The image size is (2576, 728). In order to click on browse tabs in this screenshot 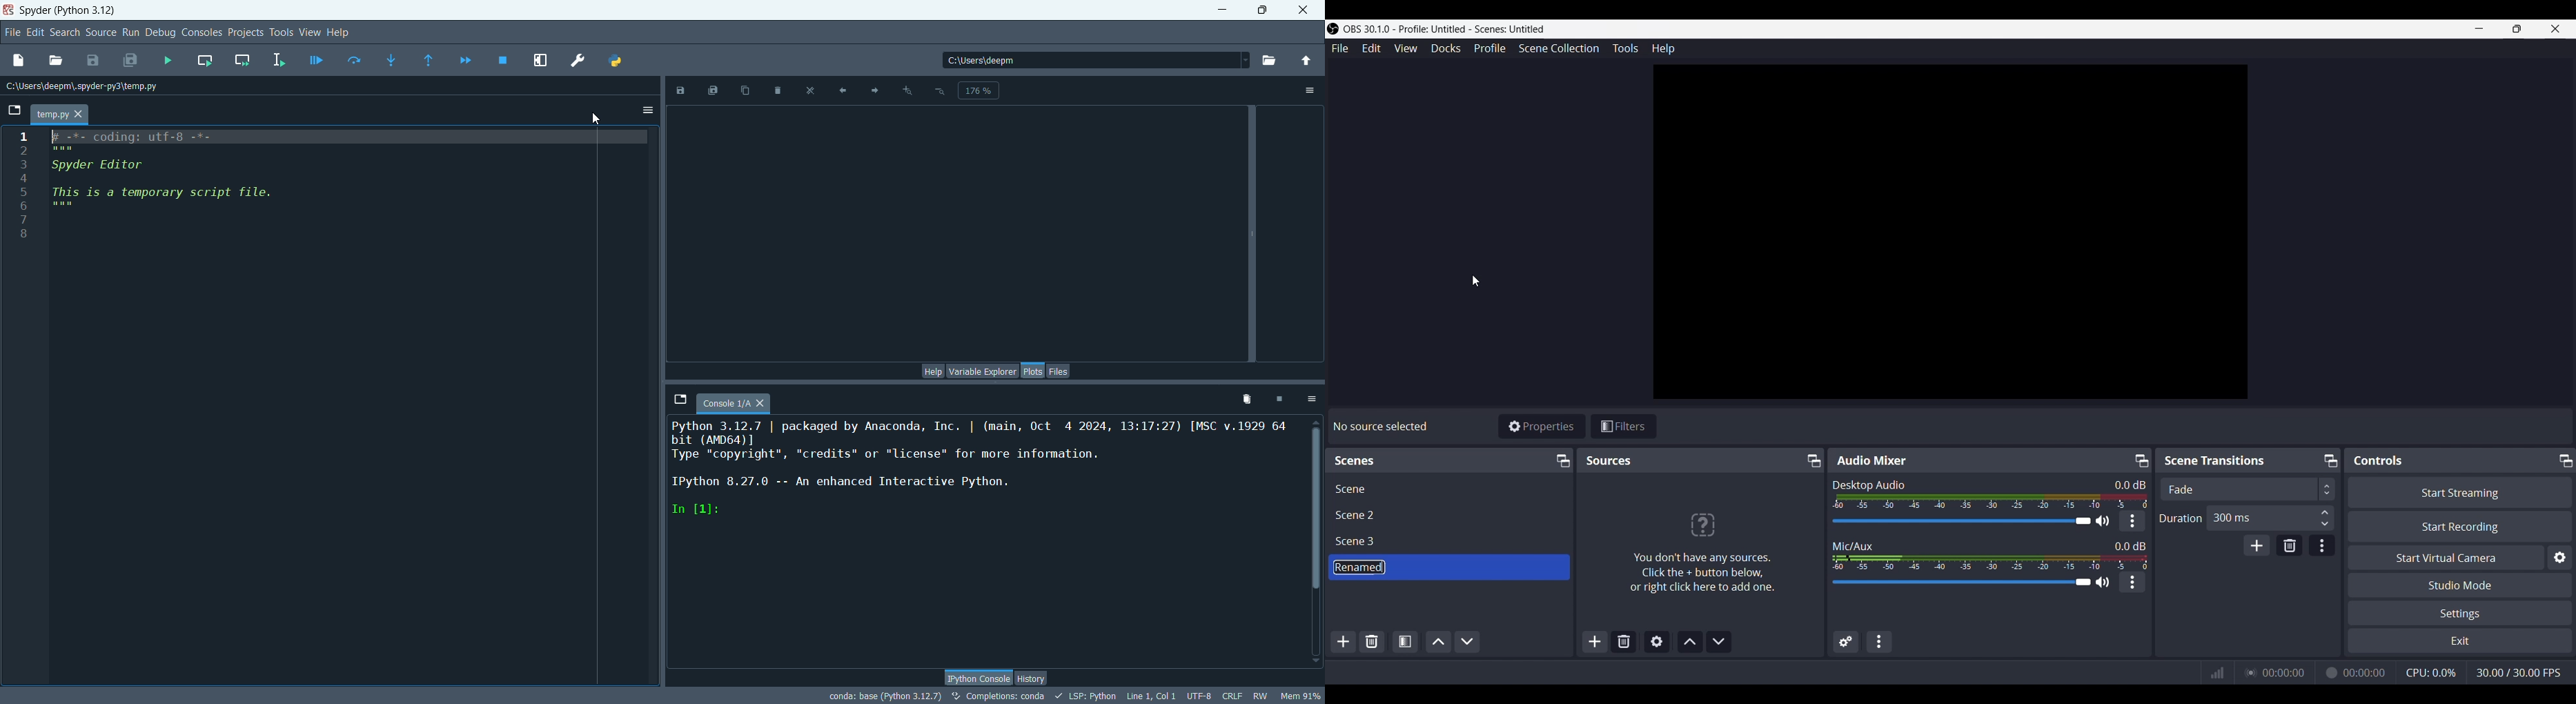, I will do `click(14, 110)`.